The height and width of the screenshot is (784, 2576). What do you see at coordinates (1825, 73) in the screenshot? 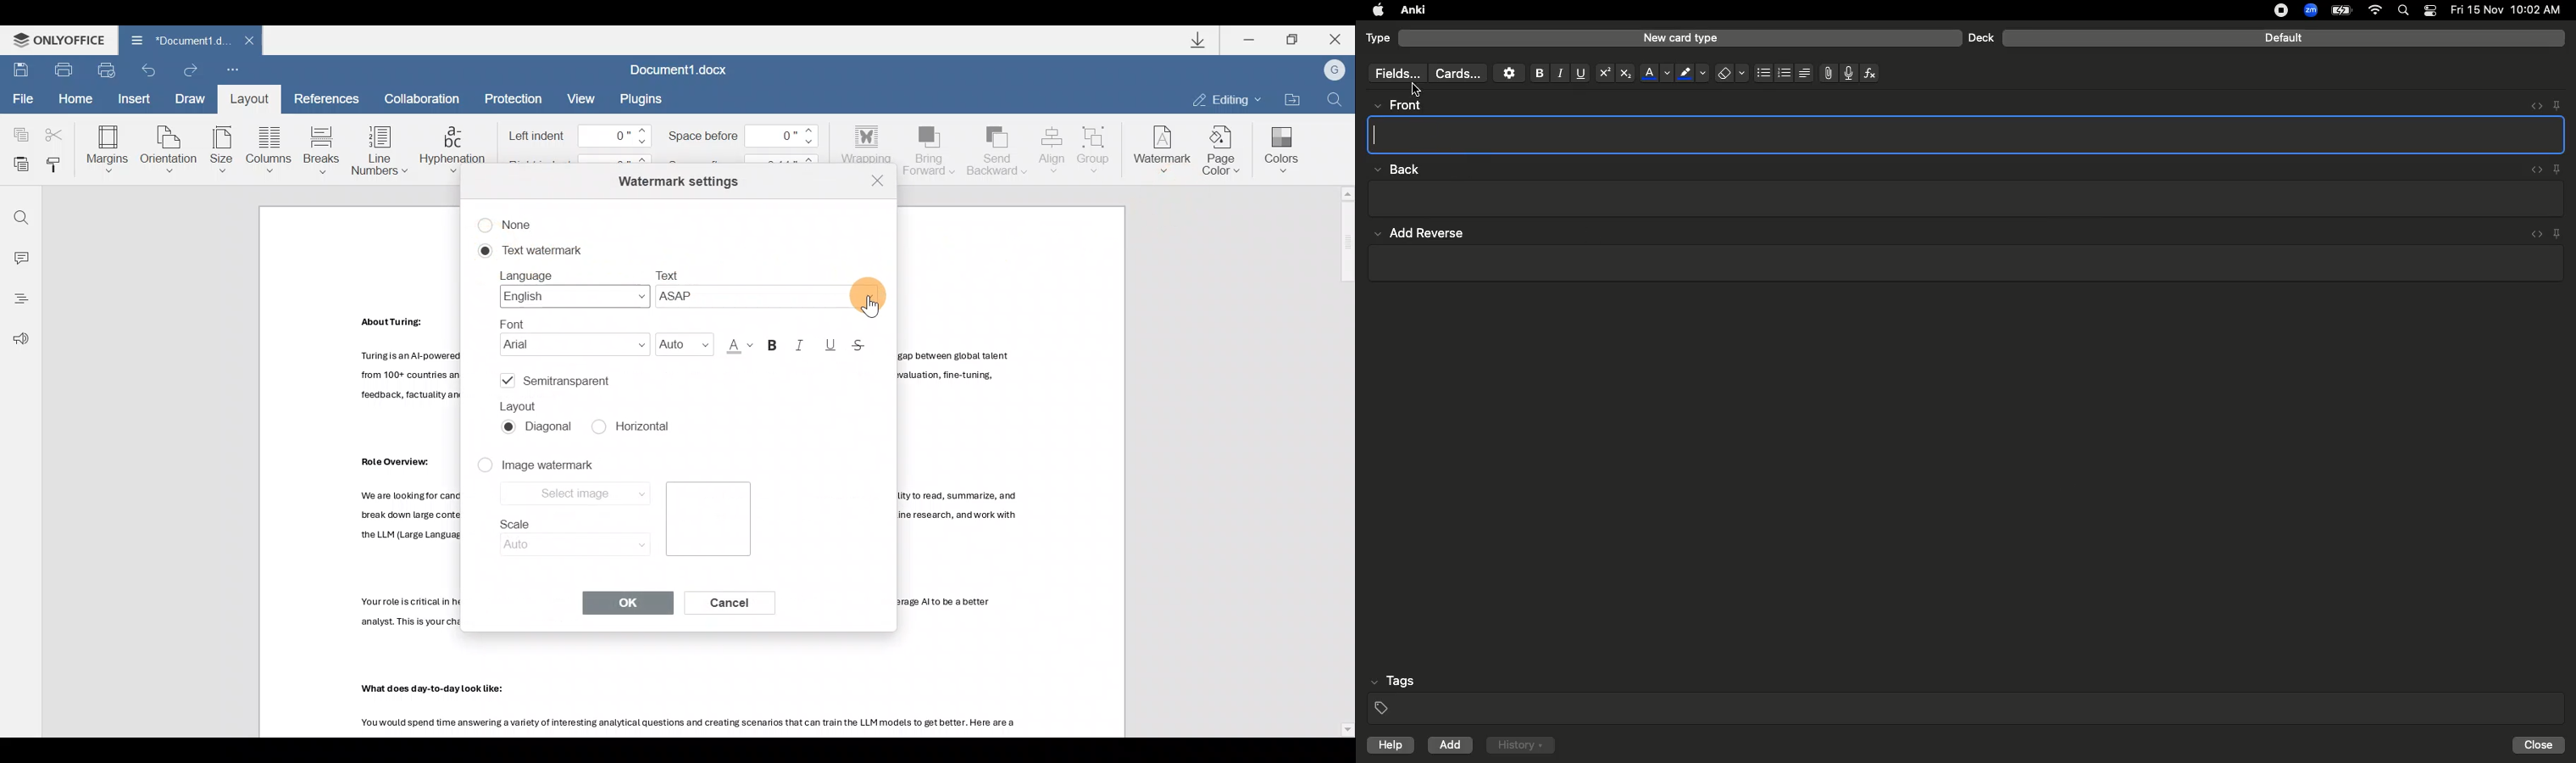
I see `File` at bounding box center [1825, 73].